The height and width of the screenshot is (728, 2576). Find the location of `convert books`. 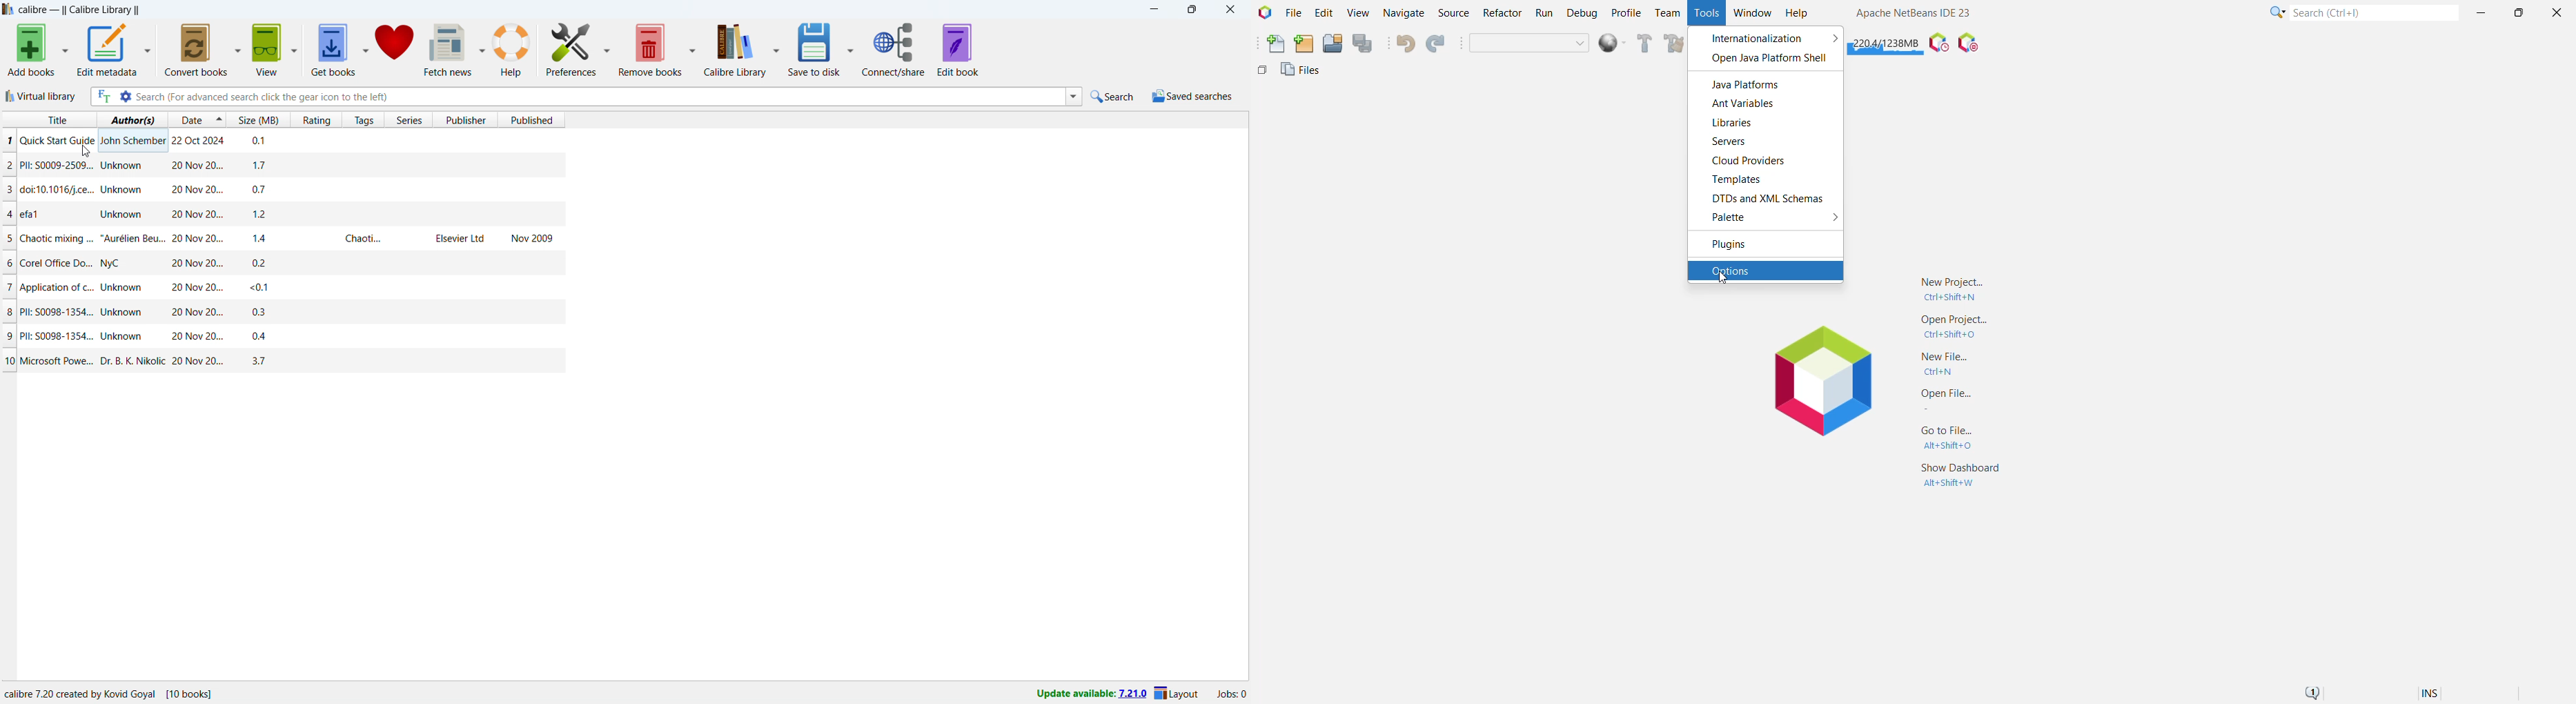

convert books is located at coordinates (196, 49).